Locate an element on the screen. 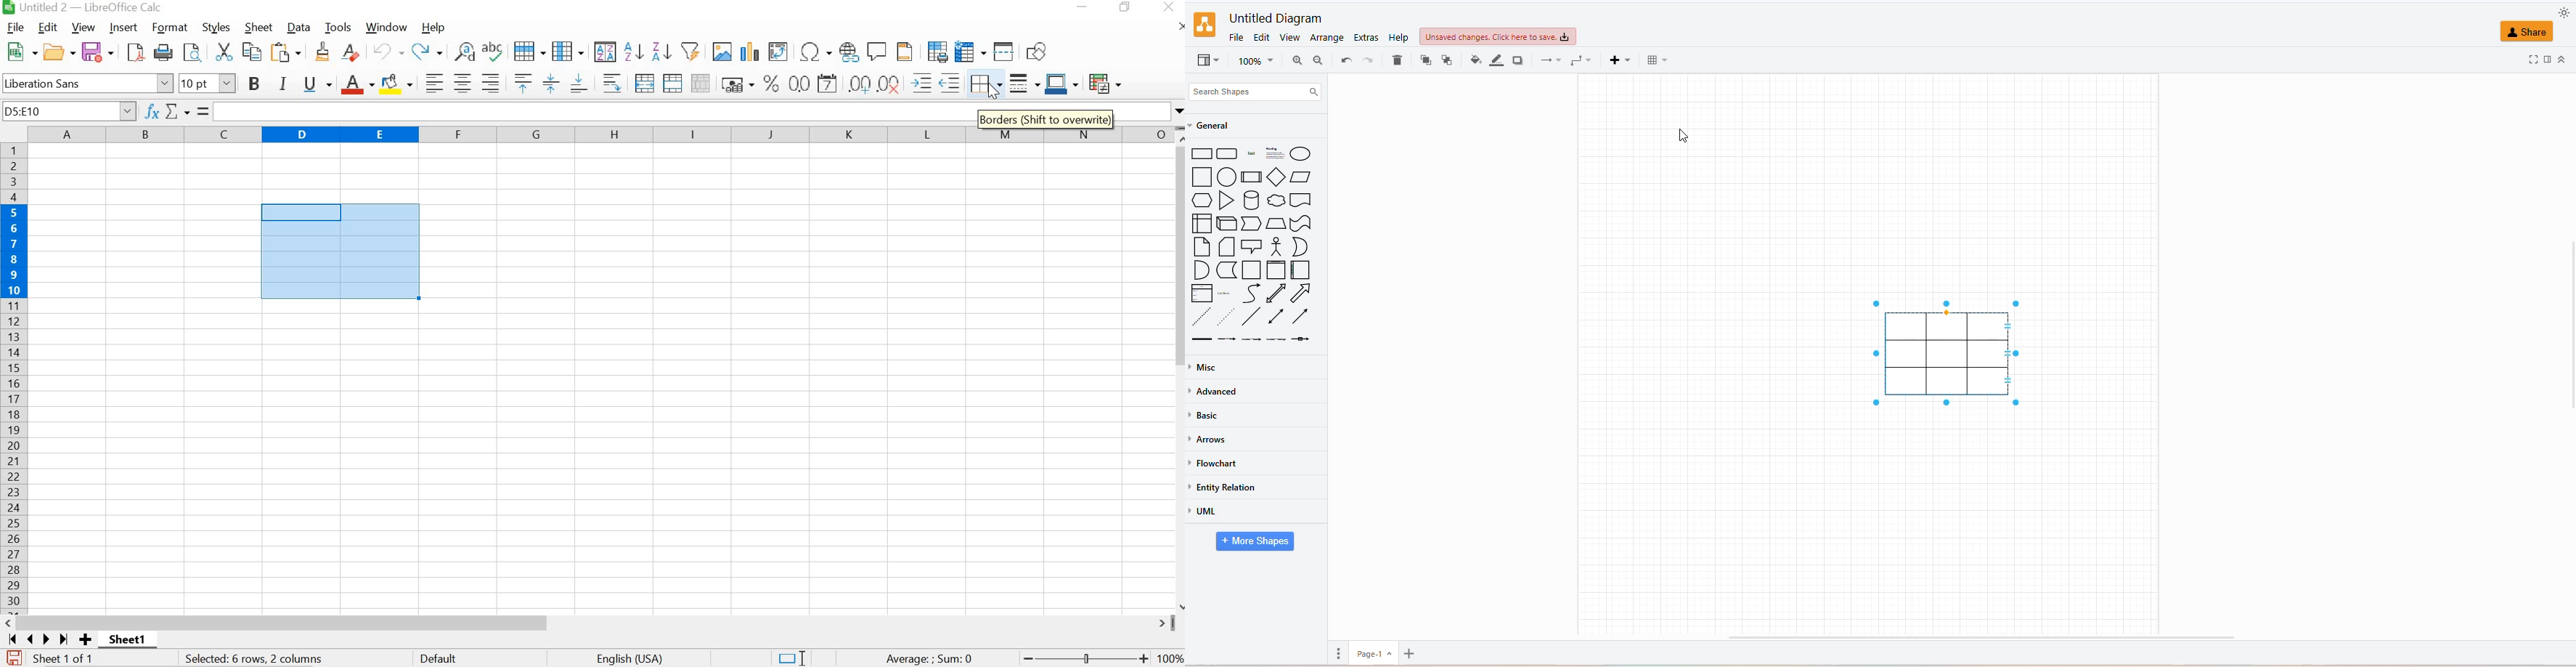 Image resolution: width=2576 pixels, height=672 pixels. insert special characters is located at coordinates (817, 50).